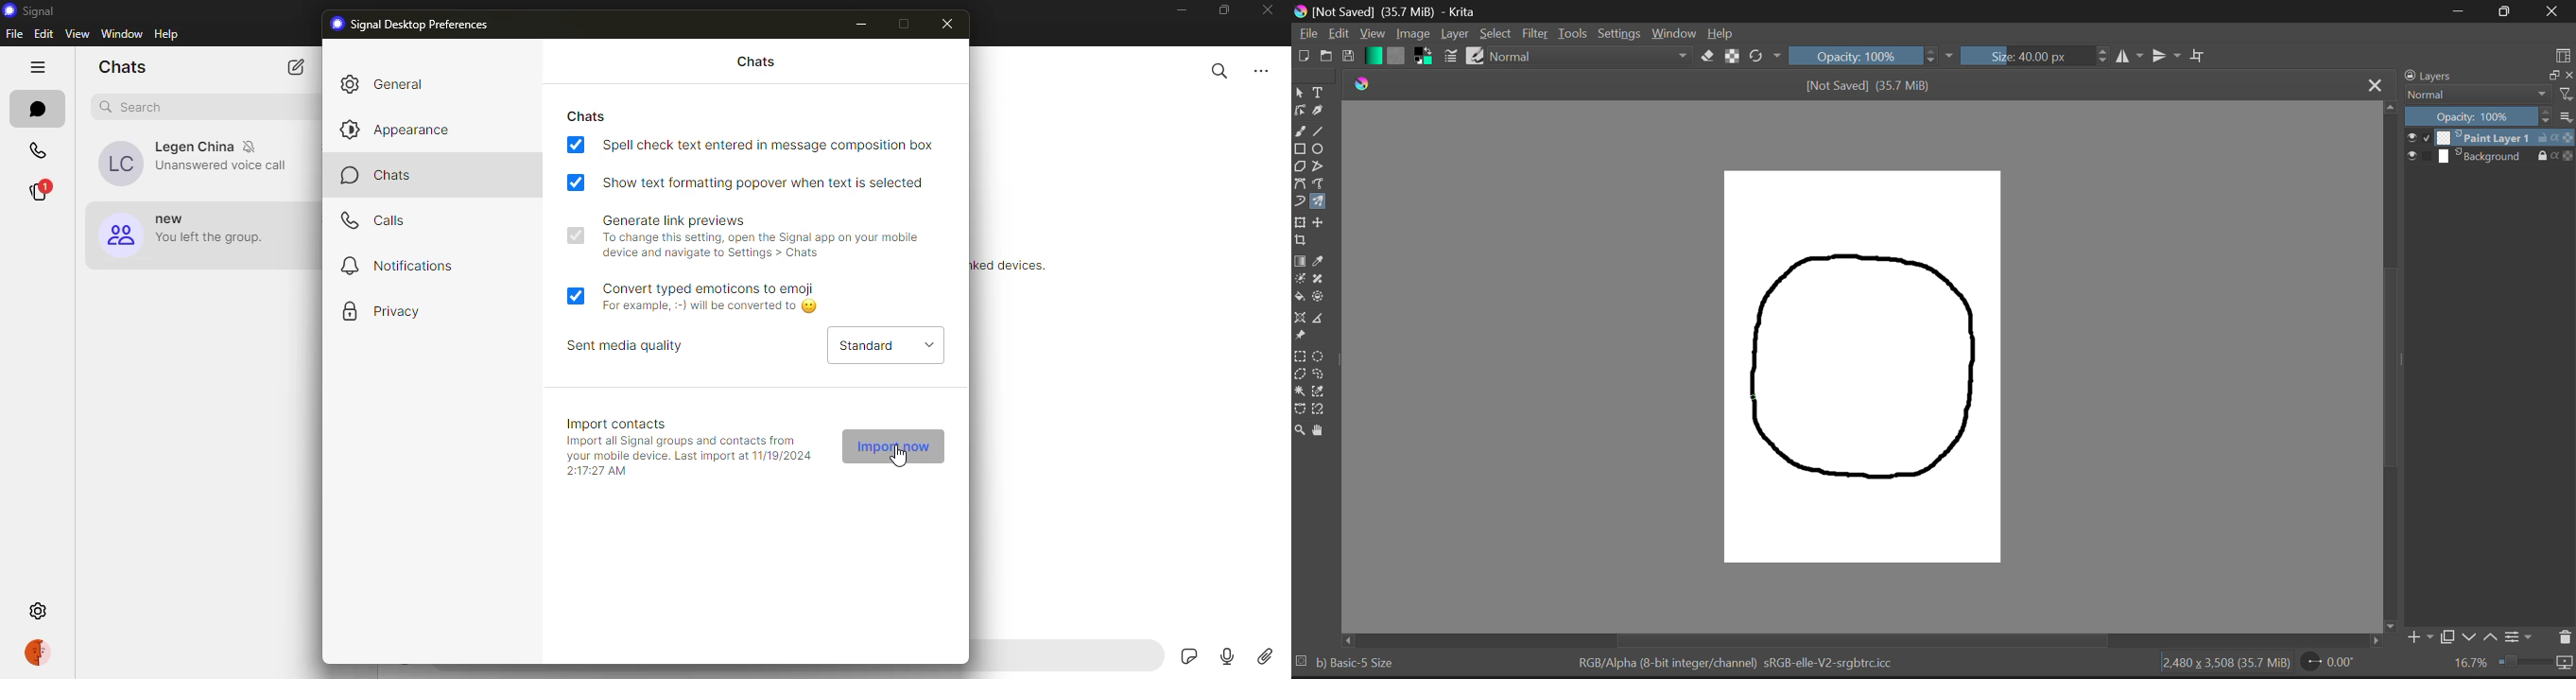 The image size is (2576, 700). I want to click on Bezier Curve Selection, so click(1299, 410).